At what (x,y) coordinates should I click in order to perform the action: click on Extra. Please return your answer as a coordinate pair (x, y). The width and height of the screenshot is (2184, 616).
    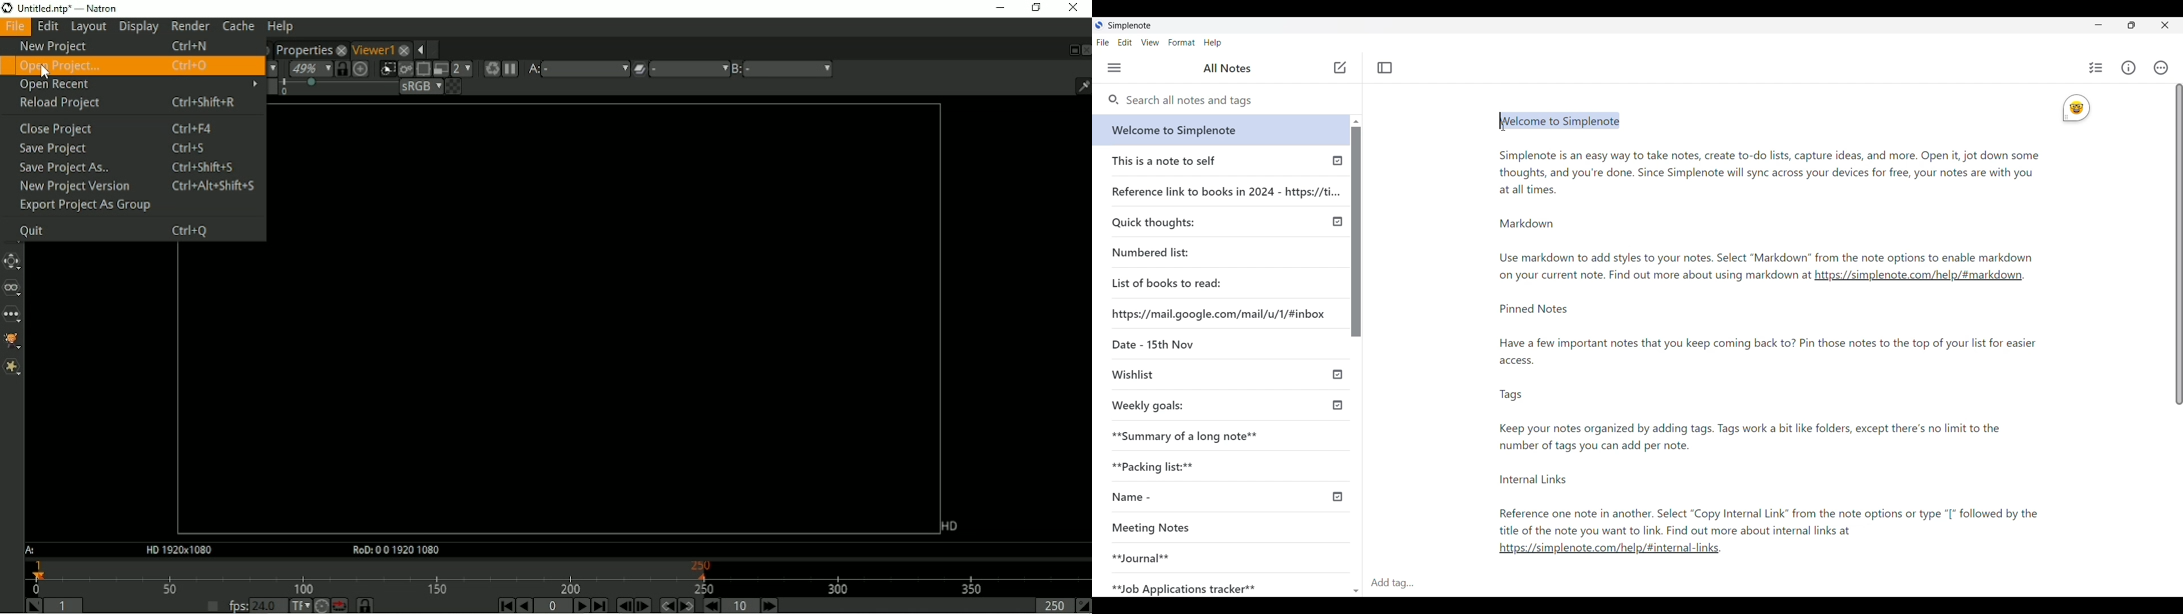
    Looking at the image, I should click on (12, 367).